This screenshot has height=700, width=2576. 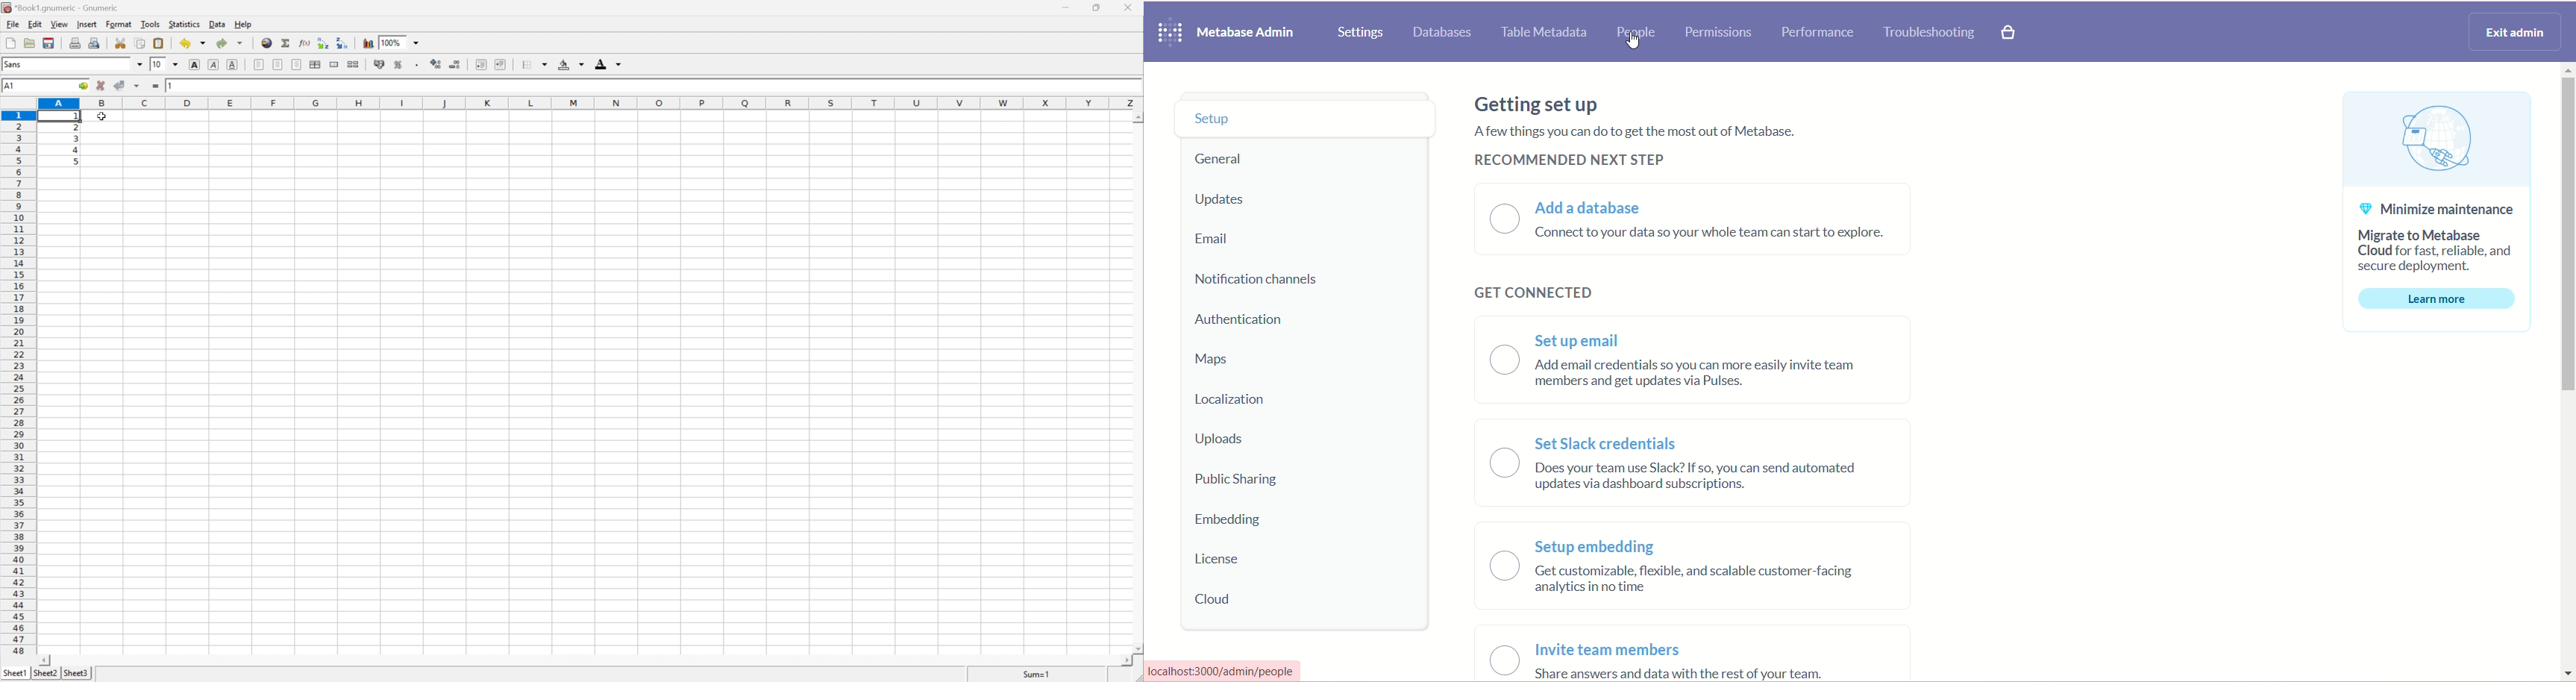 What do you see at coordinates (76, 150) in the screenshot?
I see `4` at bounding box center [76, 150].